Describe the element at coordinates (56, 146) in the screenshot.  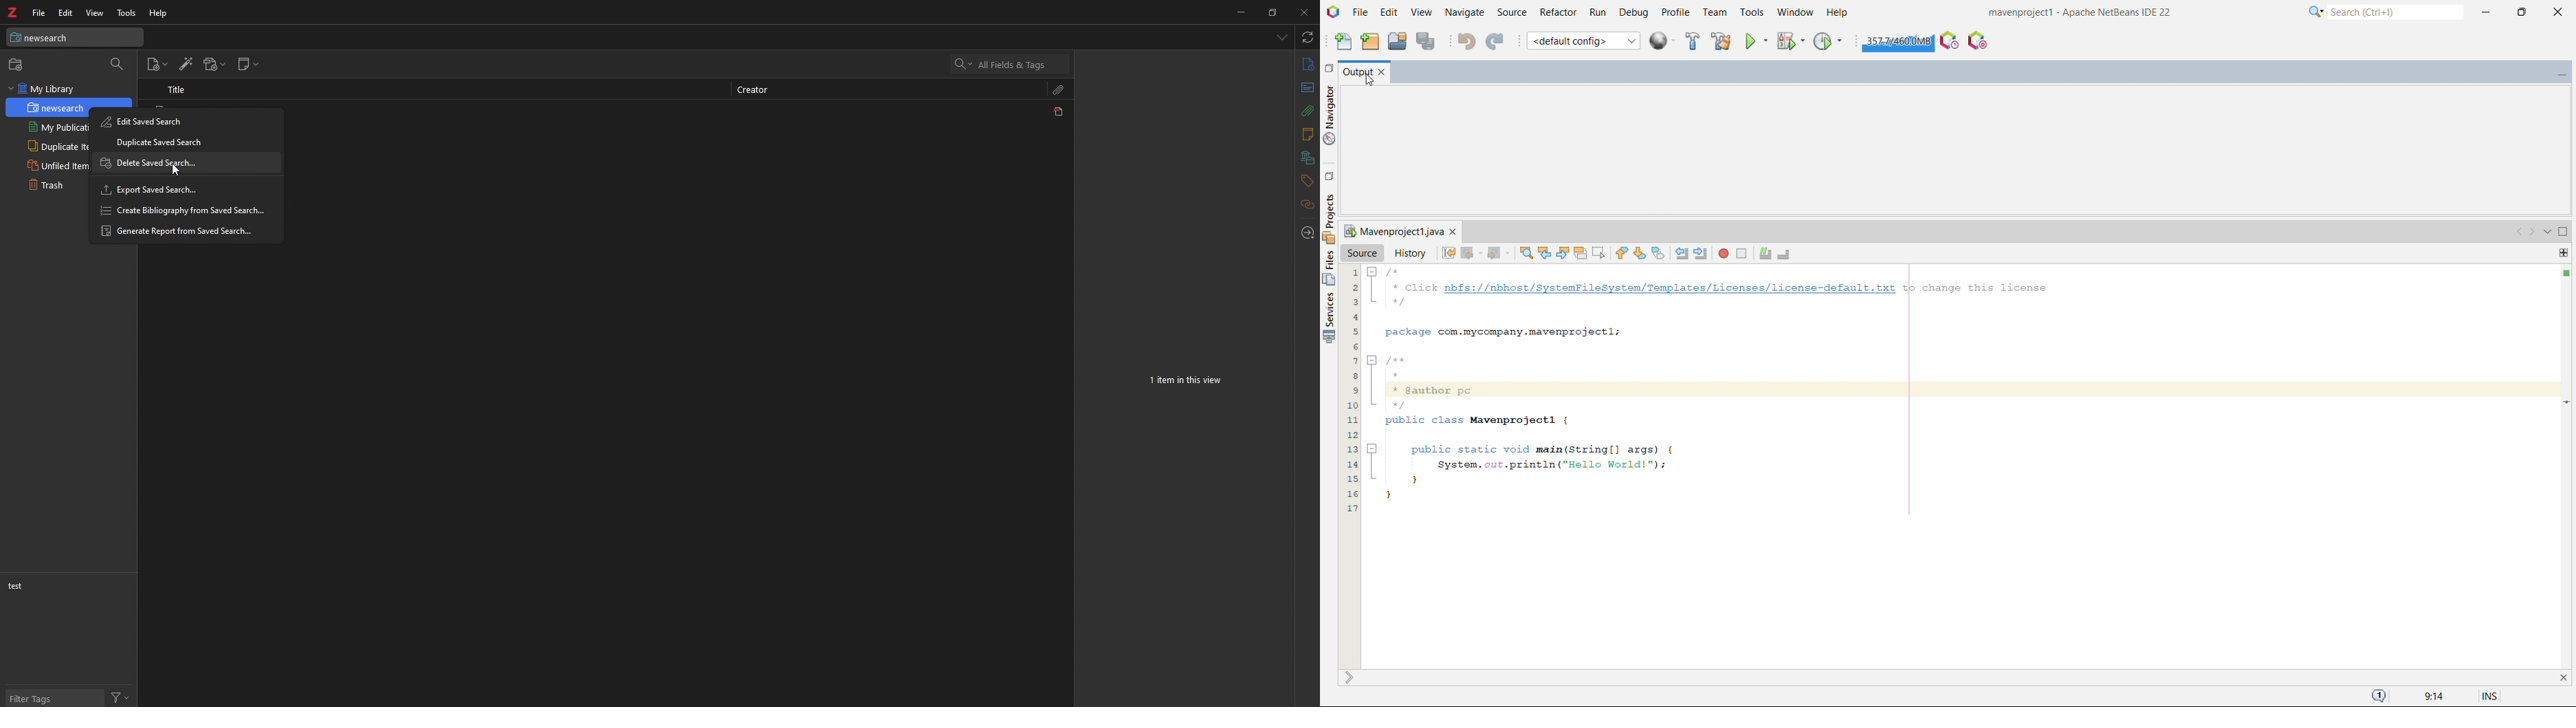
I see `Duplicate Items` at that location.